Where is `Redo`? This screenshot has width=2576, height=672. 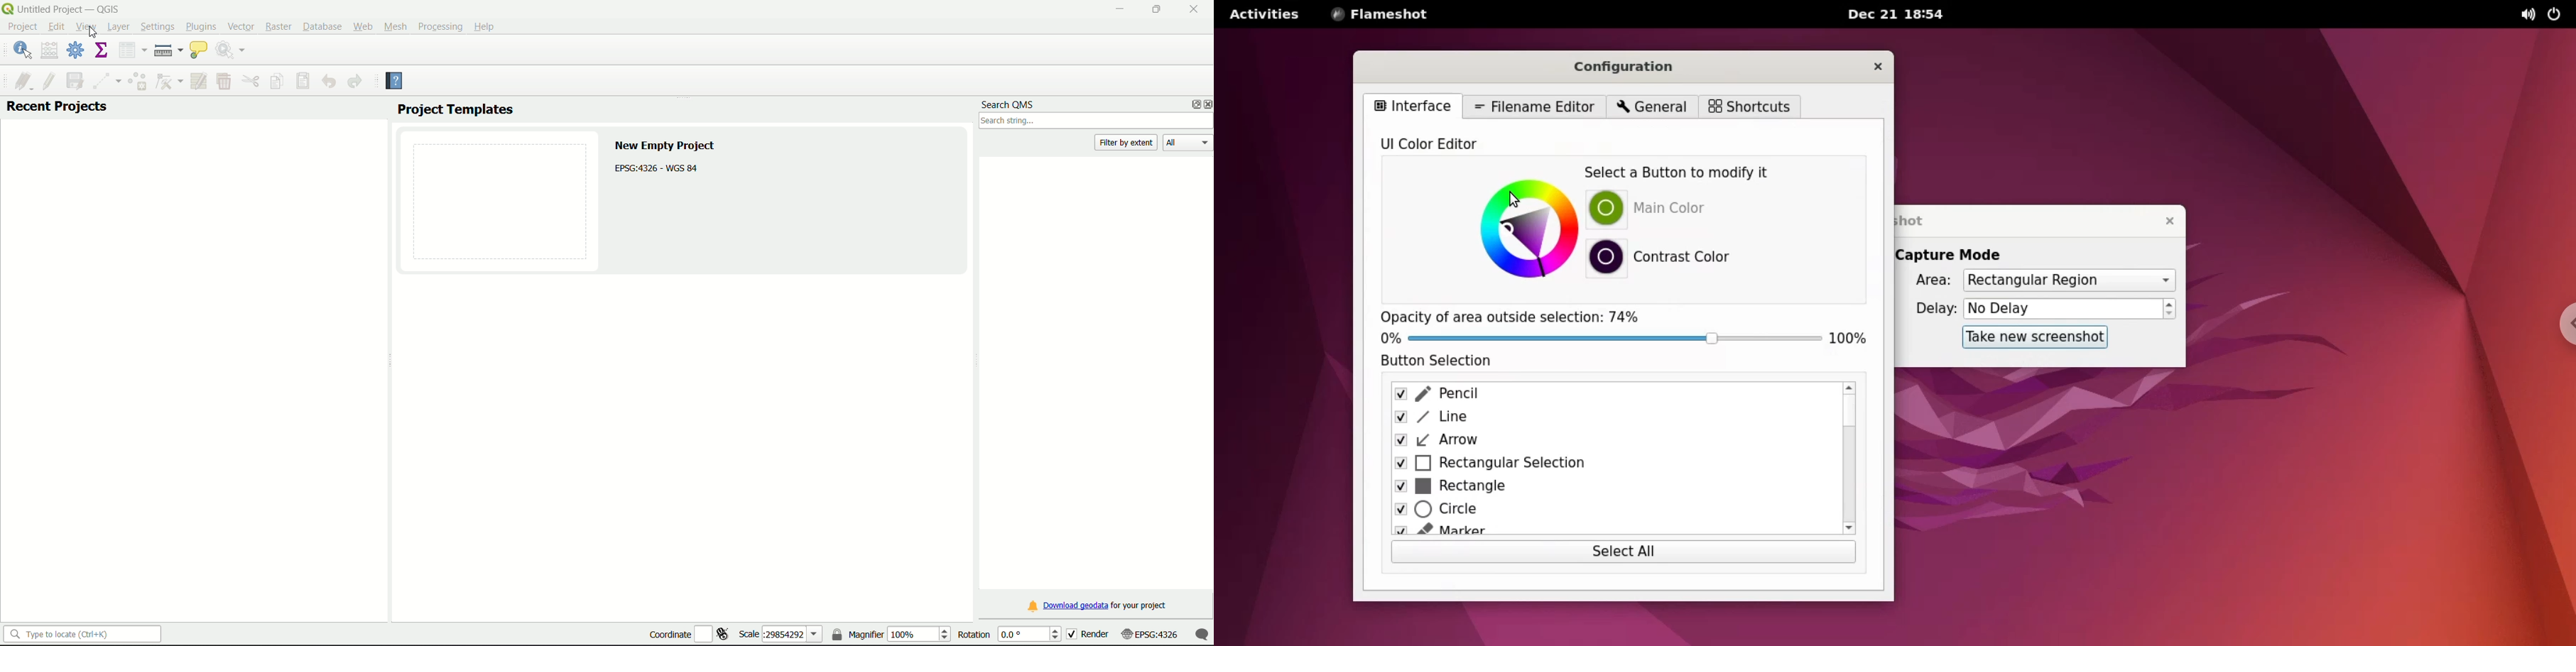 Redo is located at coordinates (355, 82).